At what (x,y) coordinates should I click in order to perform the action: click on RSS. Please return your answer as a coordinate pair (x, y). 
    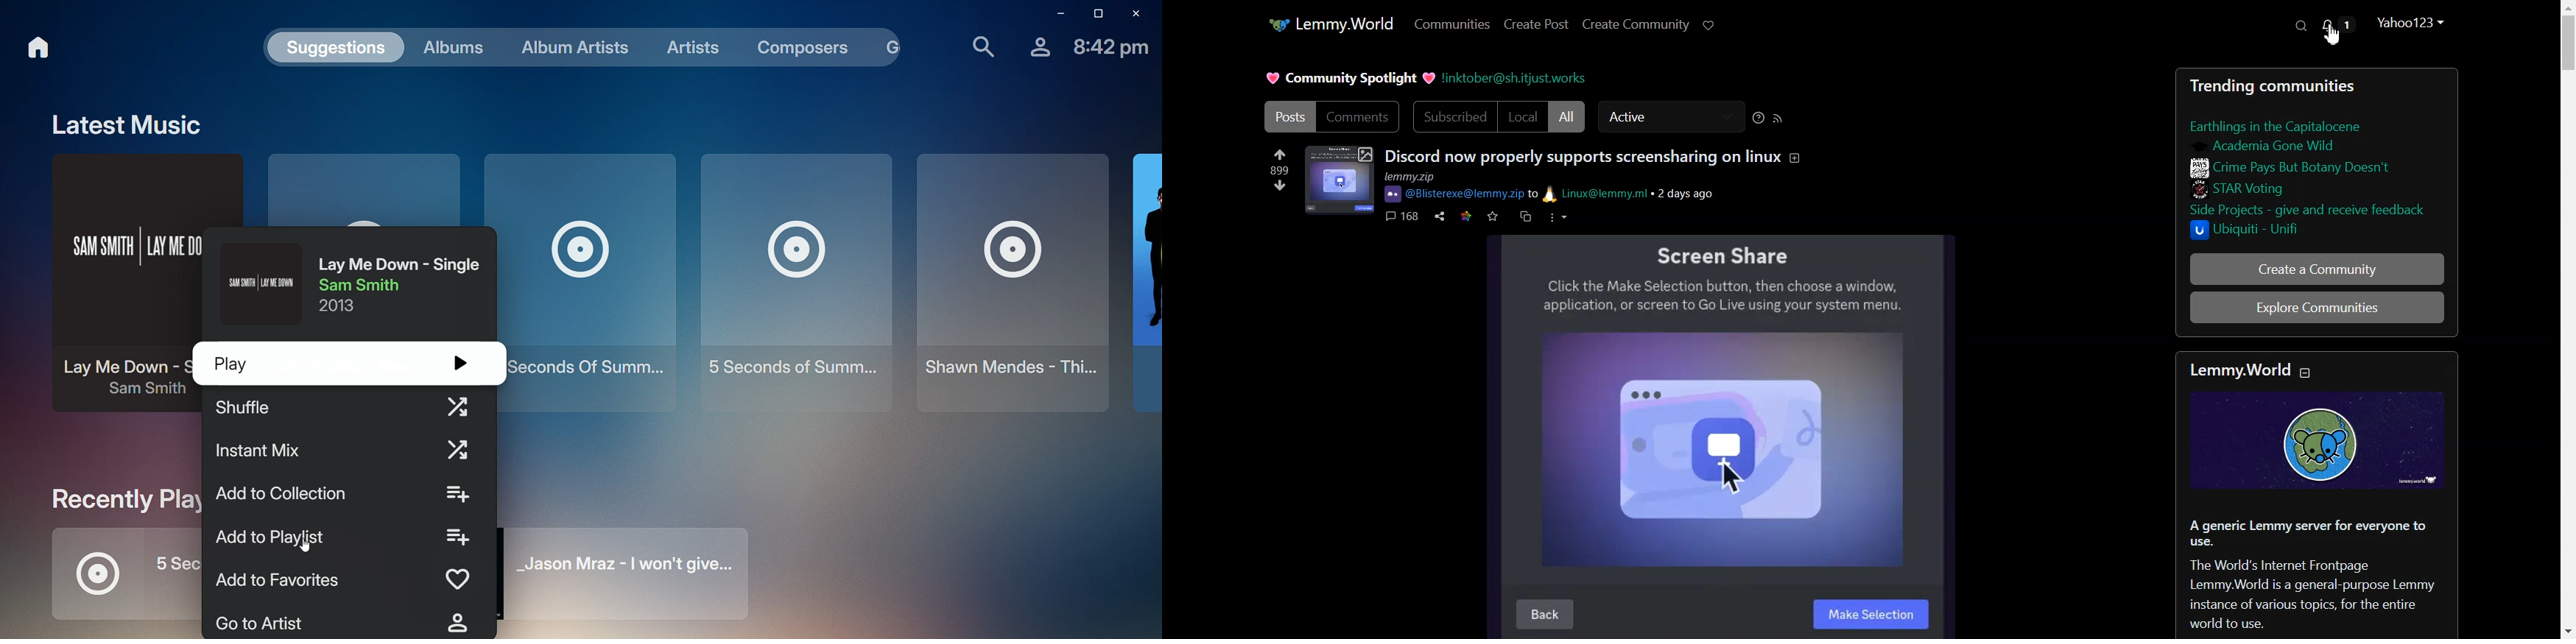
    Looking at the image, I should click on (1778, 119).